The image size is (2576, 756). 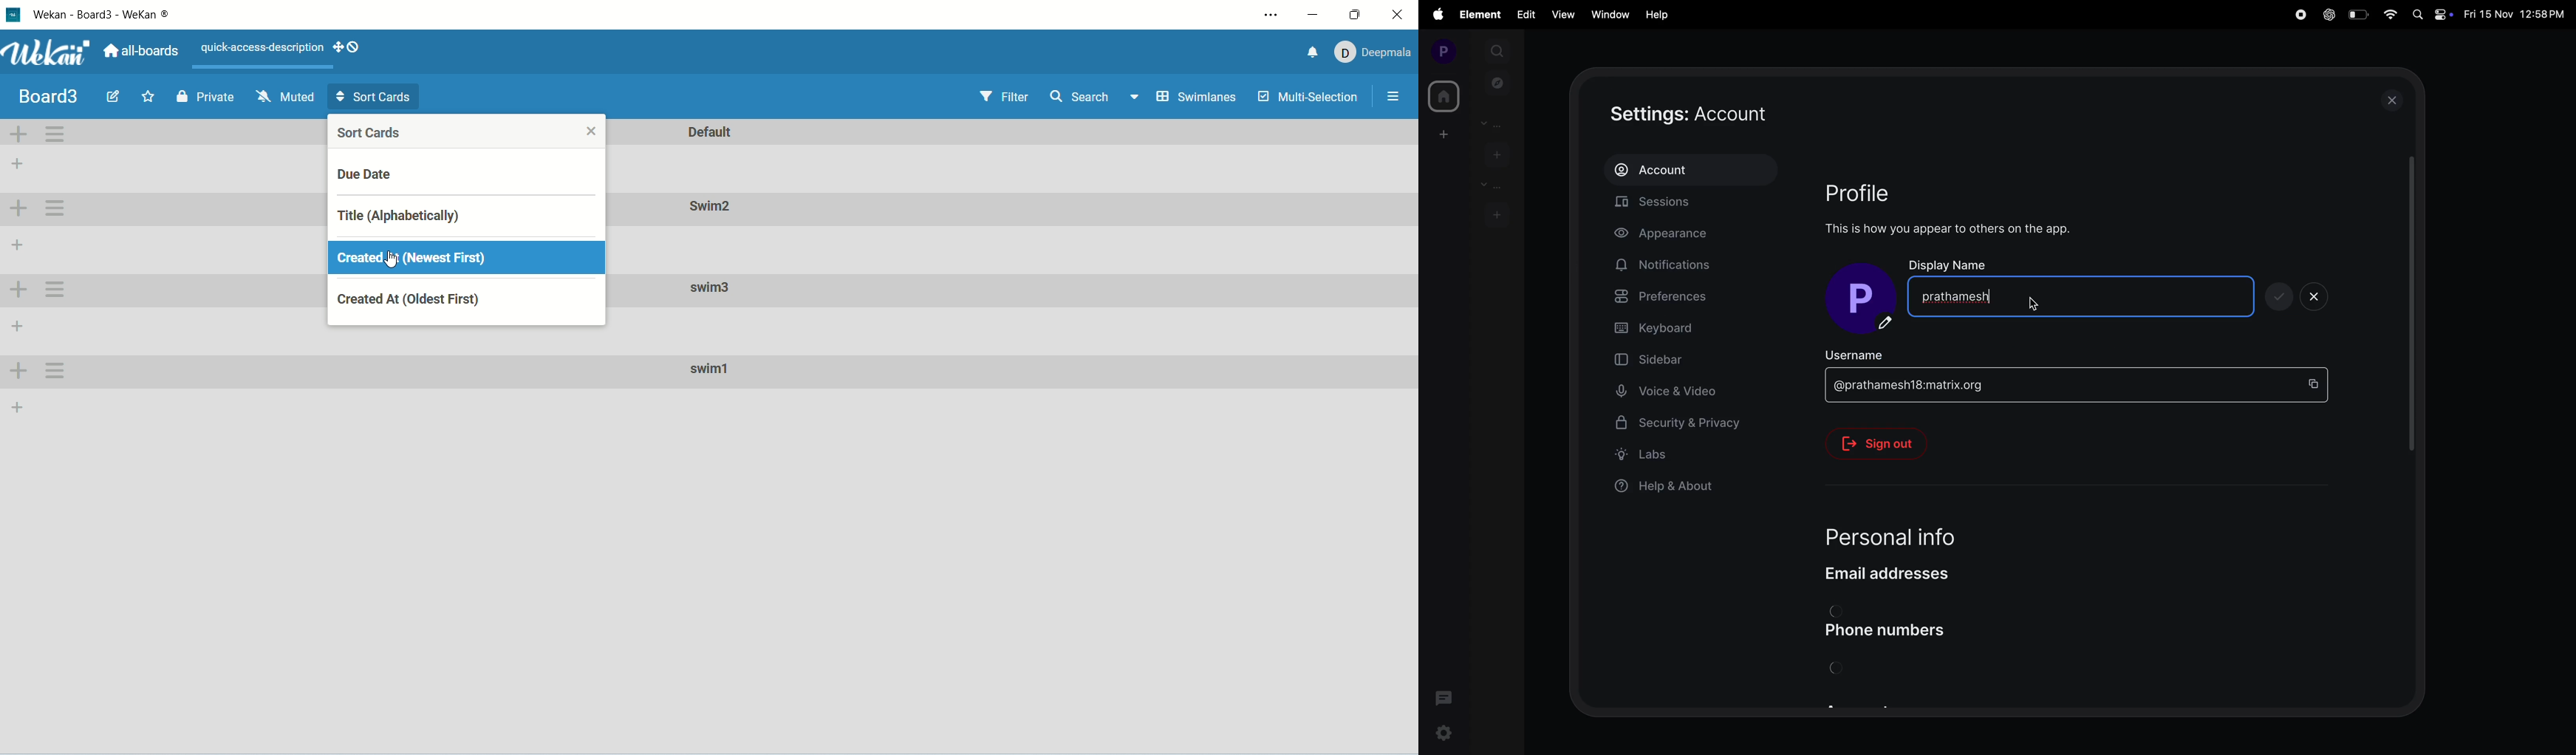 I want to click on add list, so click(x=17, y=248).